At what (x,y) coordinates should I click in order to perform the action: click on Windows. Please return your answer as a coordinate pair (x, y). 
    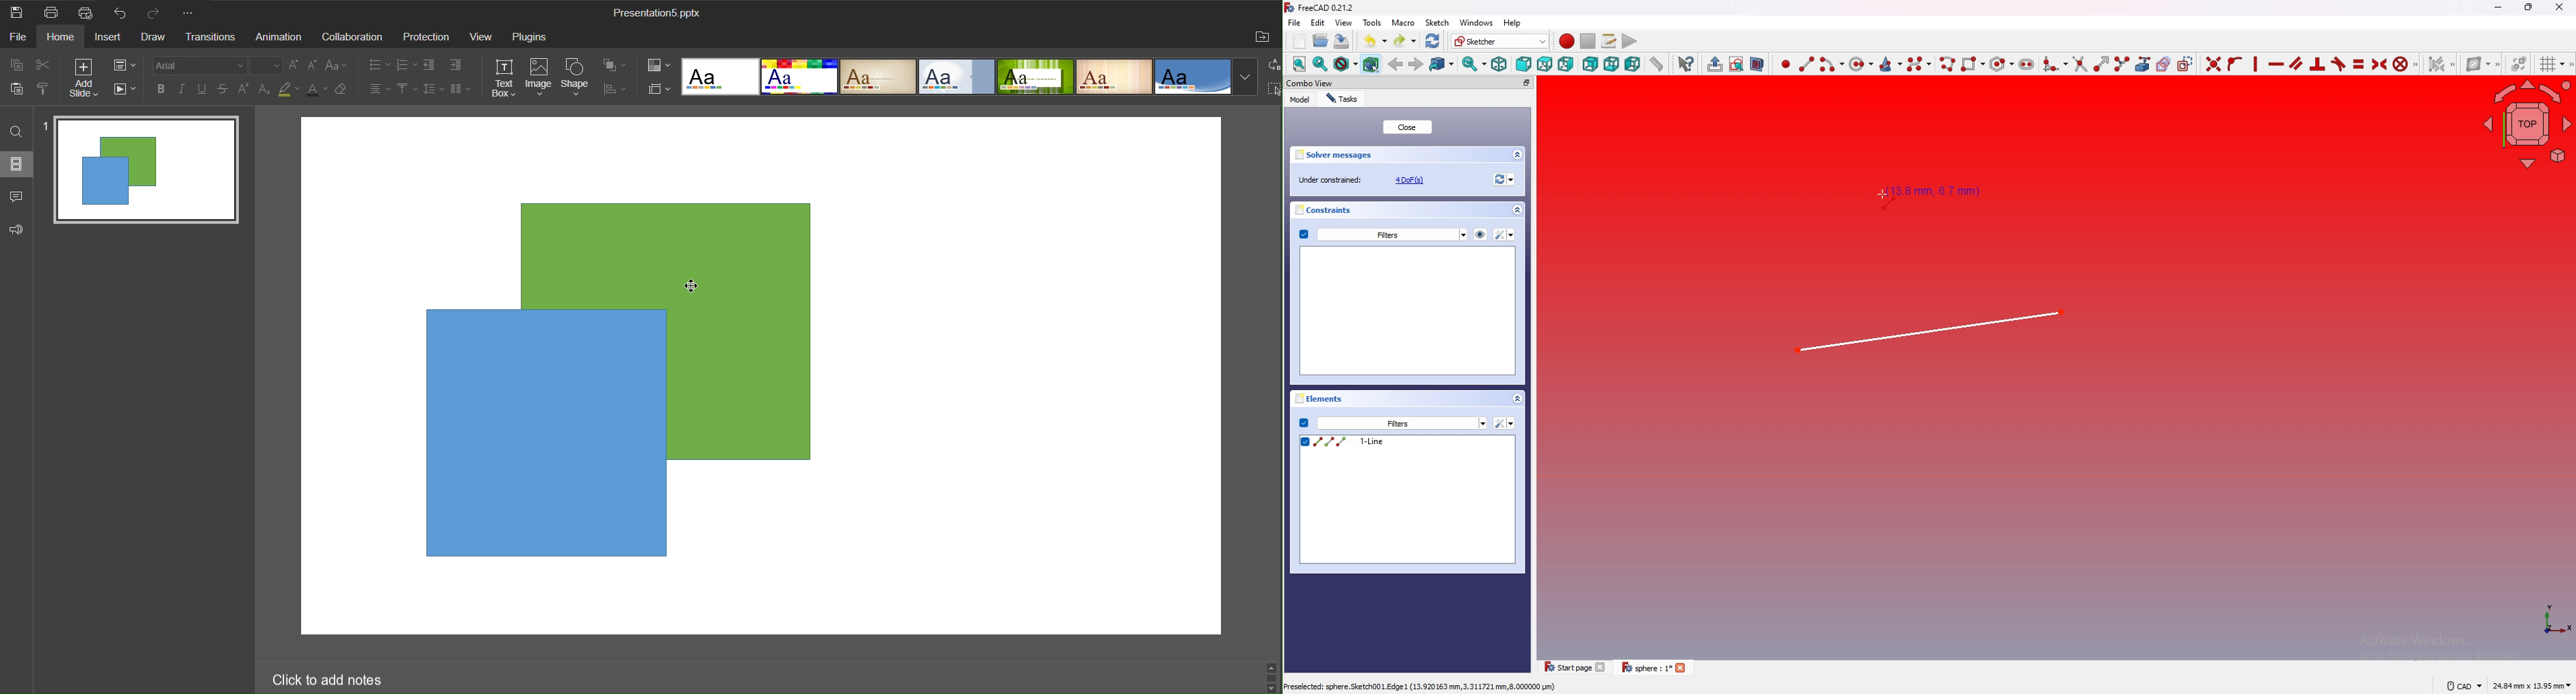
    Looking at the image, I should click on (1477, 23).